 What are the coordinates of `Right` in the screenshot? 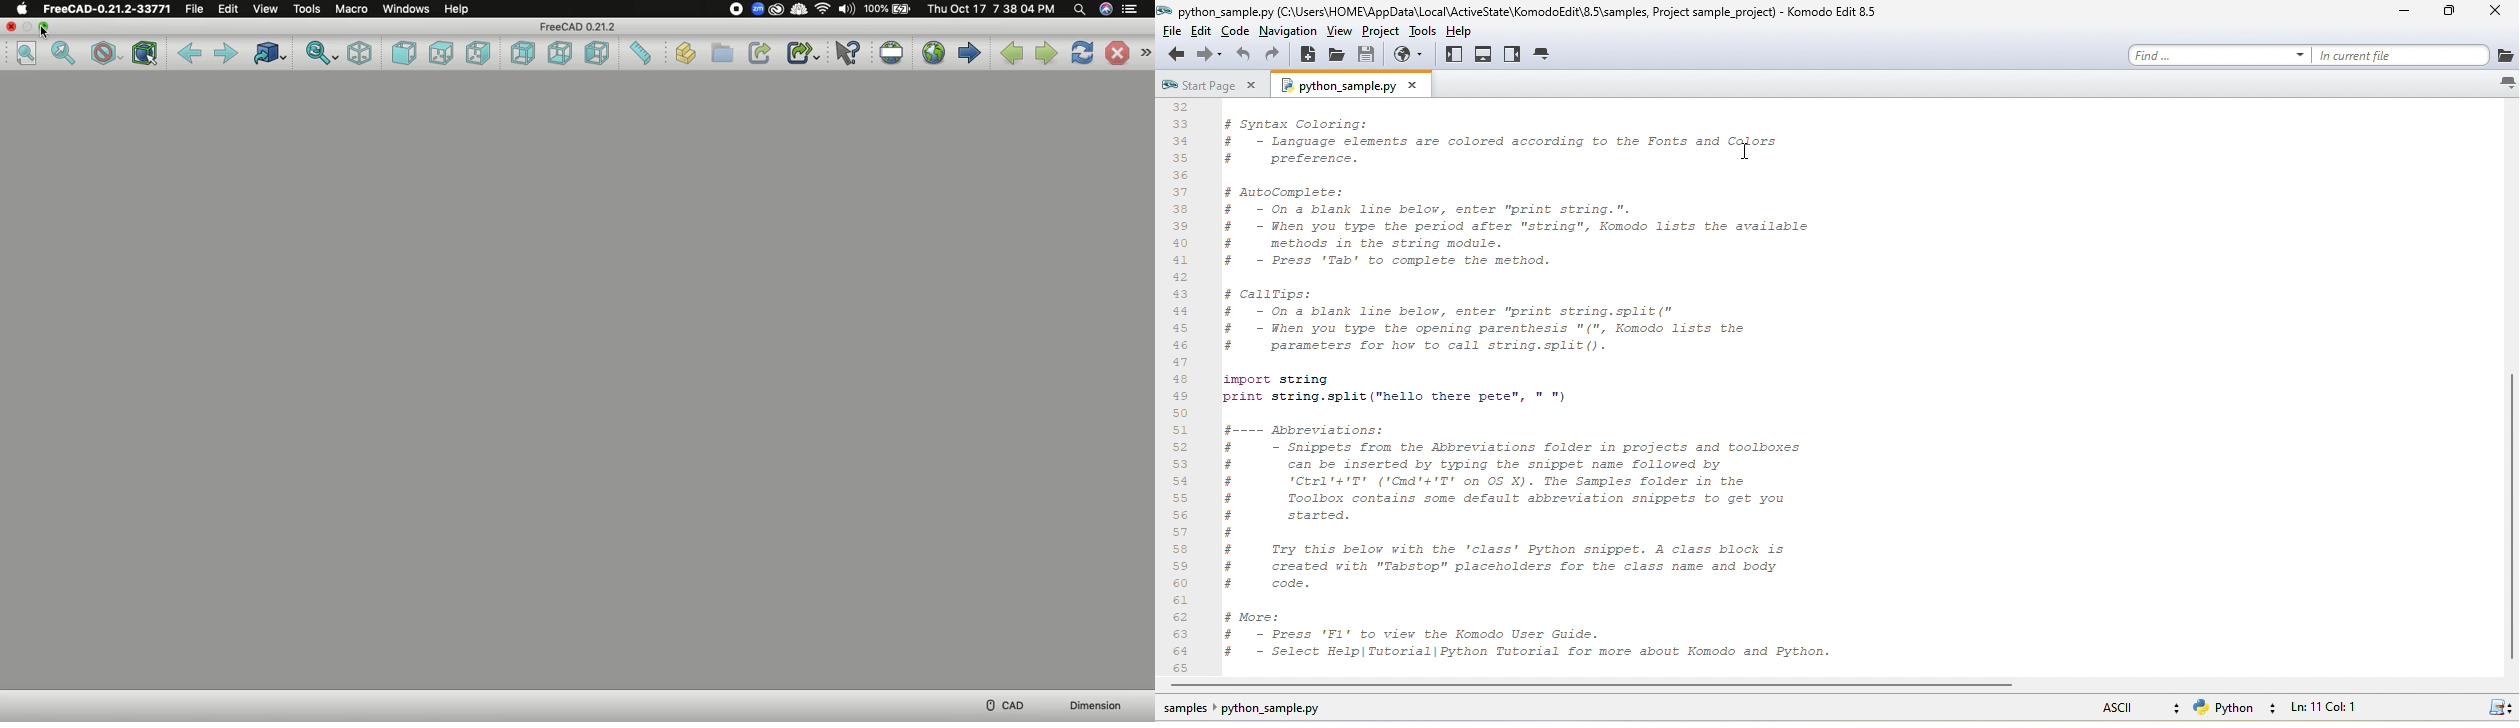 It's located at (478, 52).